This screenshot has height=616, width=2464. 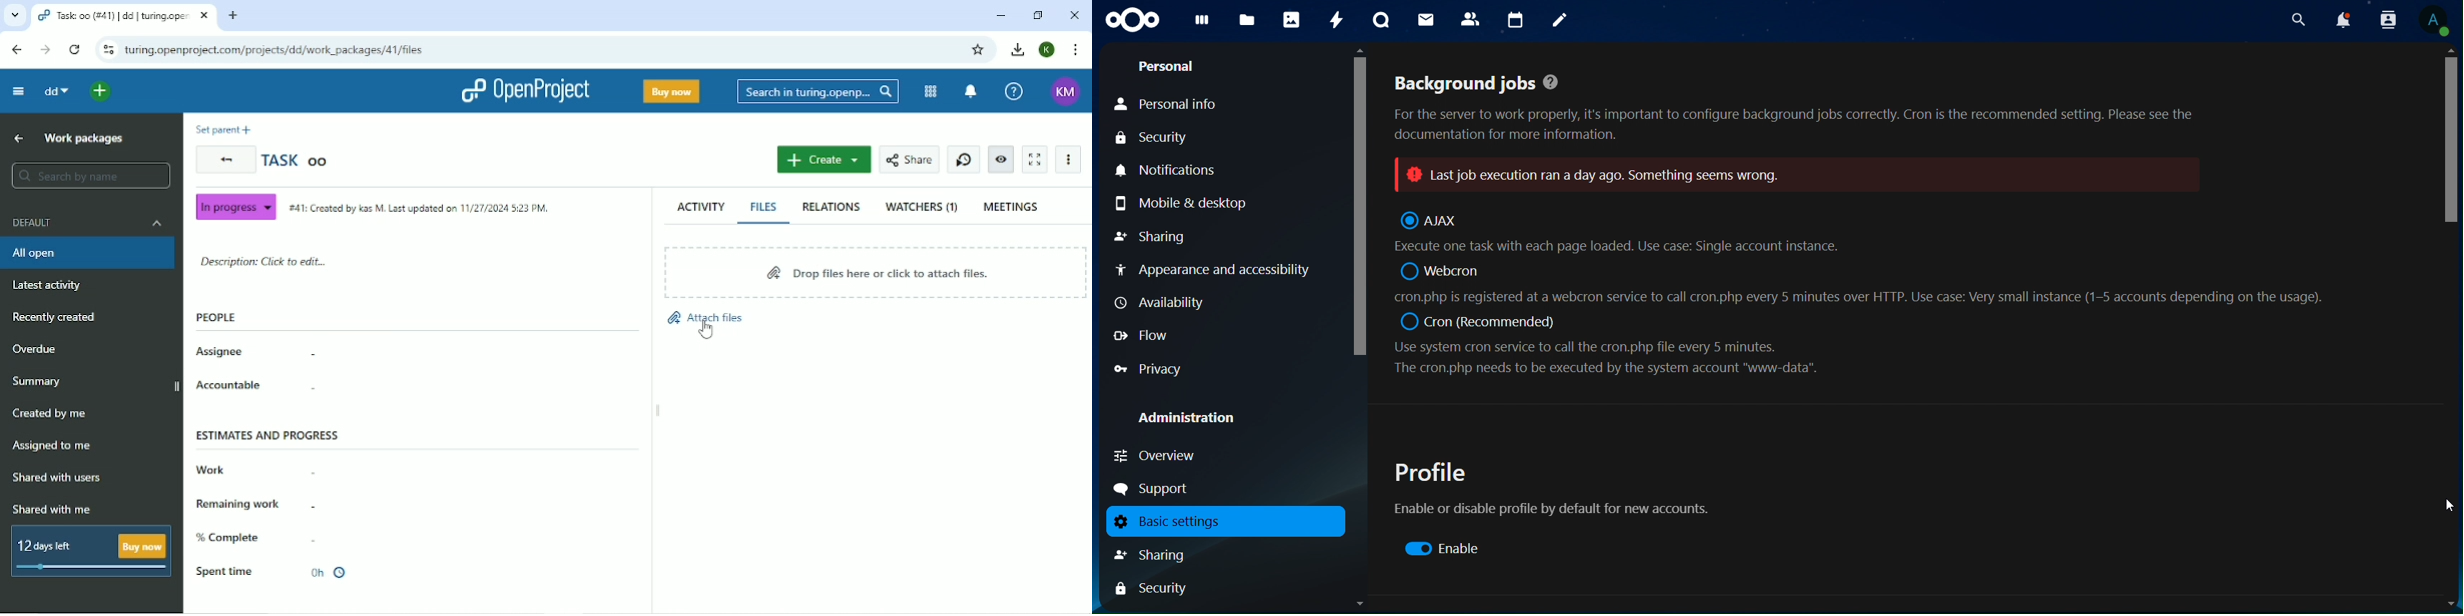 What do you see at coordinates (324, 505) in the screenshot?
I see `-` at bounding box center [324, 505].